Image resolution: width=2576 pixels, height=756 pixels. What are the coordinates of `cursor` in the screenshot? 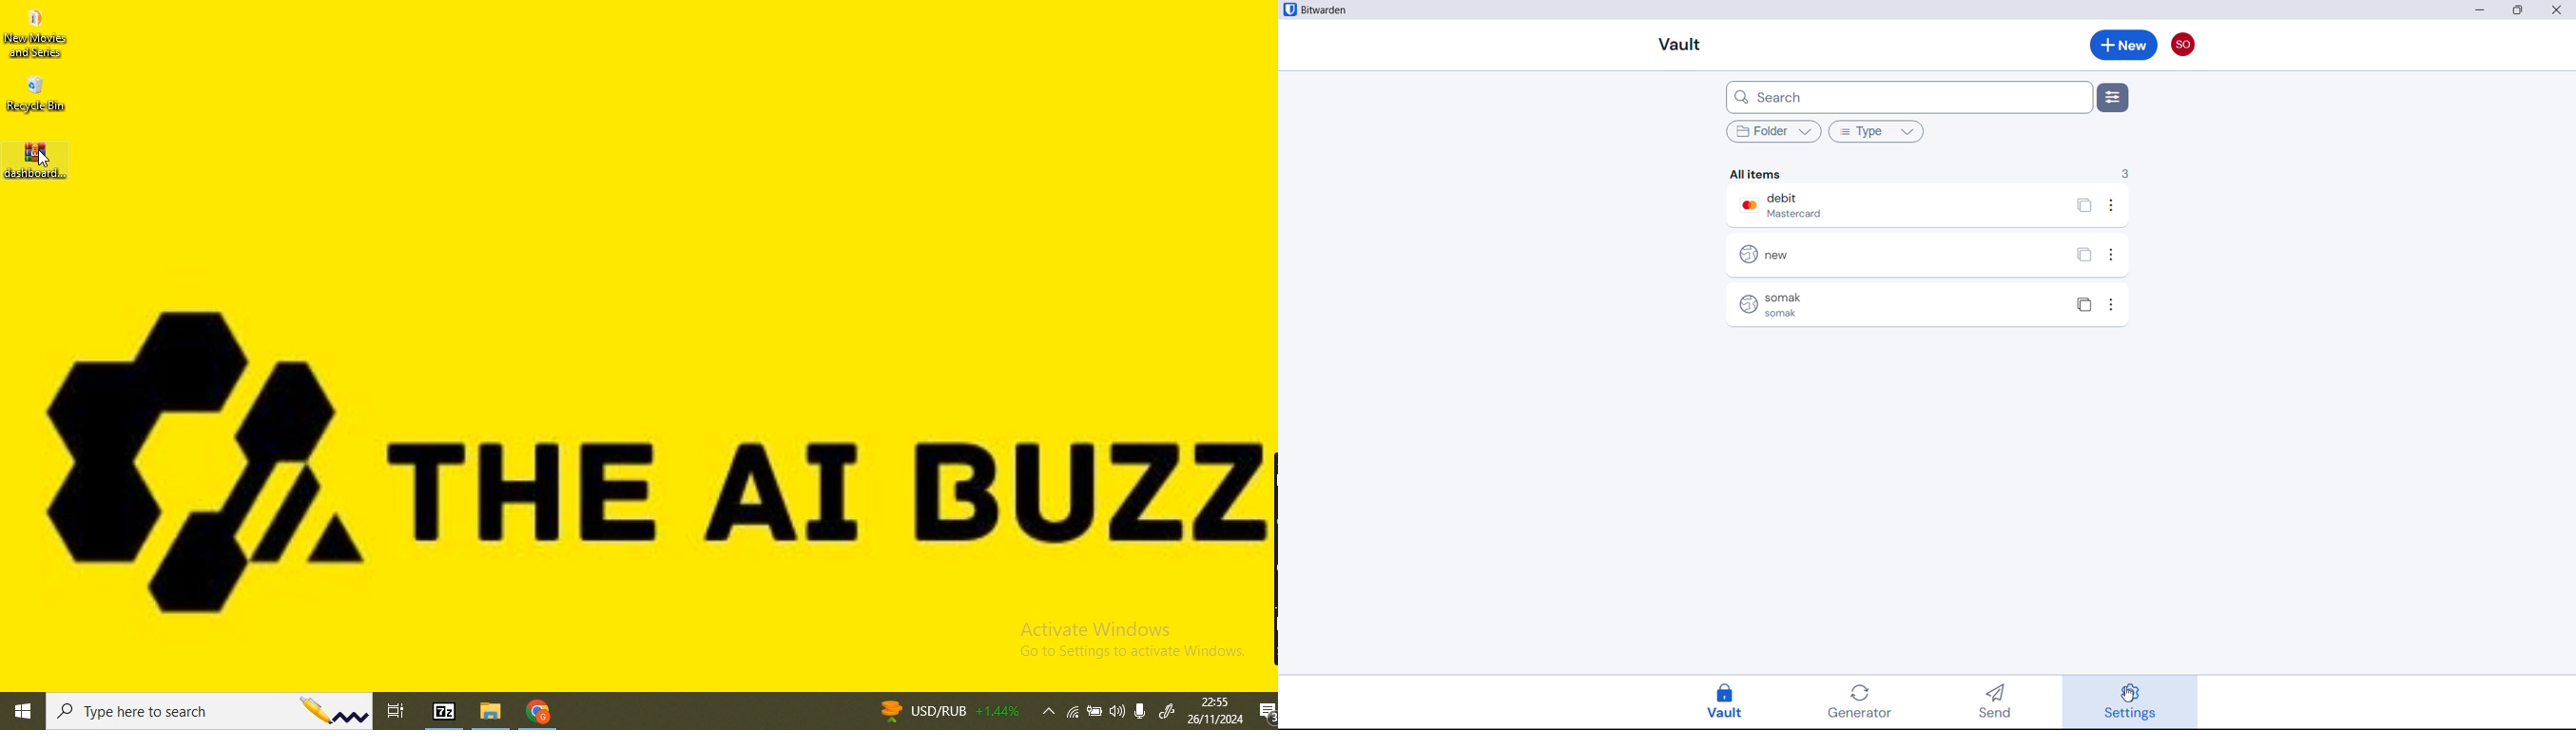 It's located at (2128, 695).